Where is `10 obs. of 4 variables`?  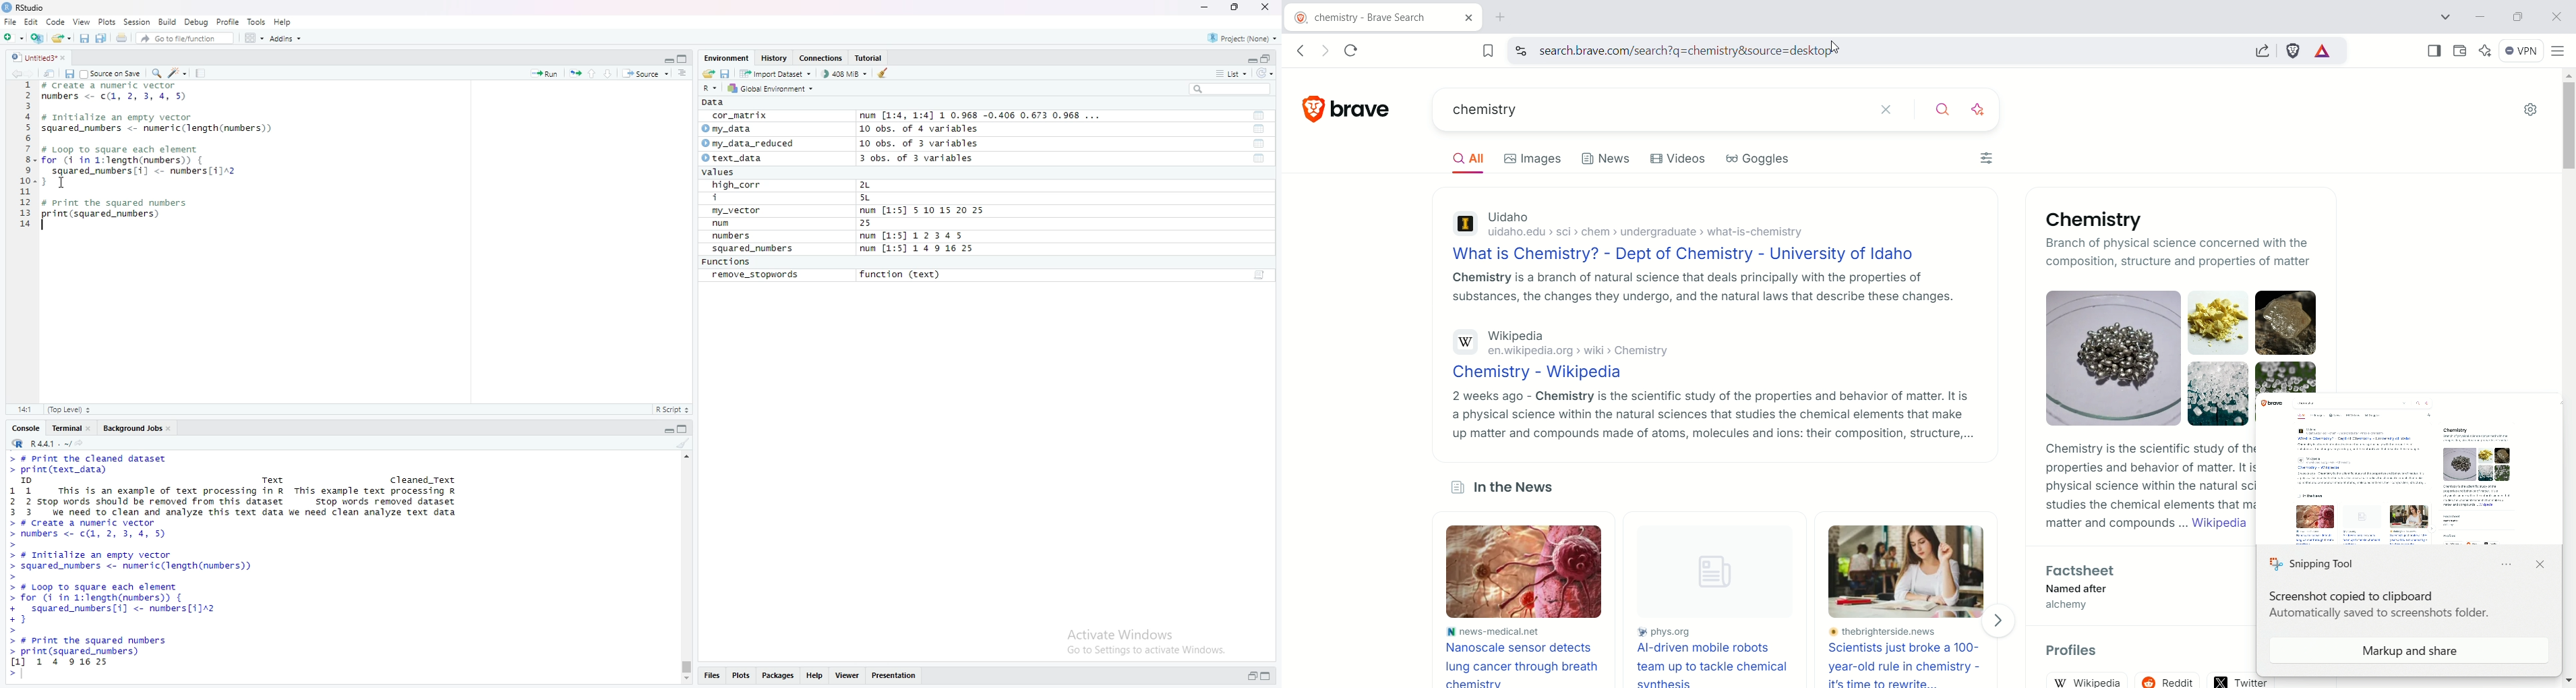
10 obs. of 4 variables is located at coordinates (919, 129).